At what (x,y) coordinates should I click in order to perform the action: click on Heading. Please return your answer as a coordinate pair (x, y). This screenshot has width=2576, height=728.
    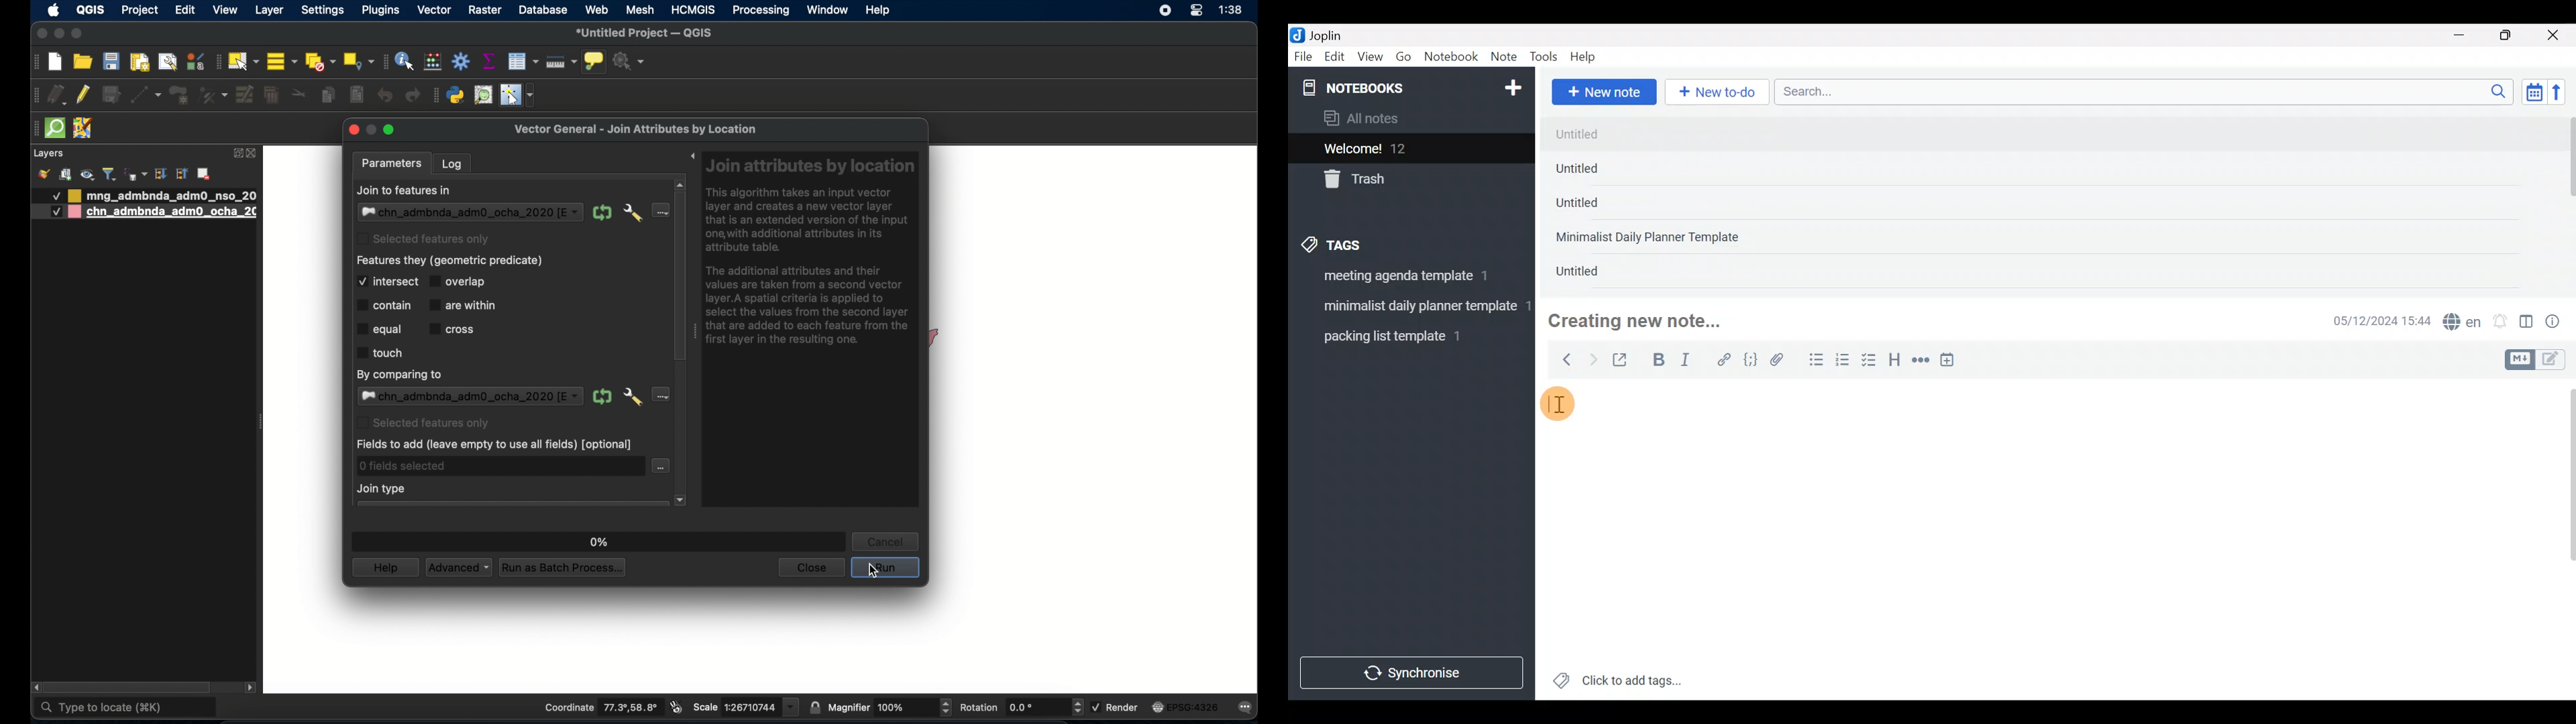
    Looking at the image, I should click on (1895, 362).